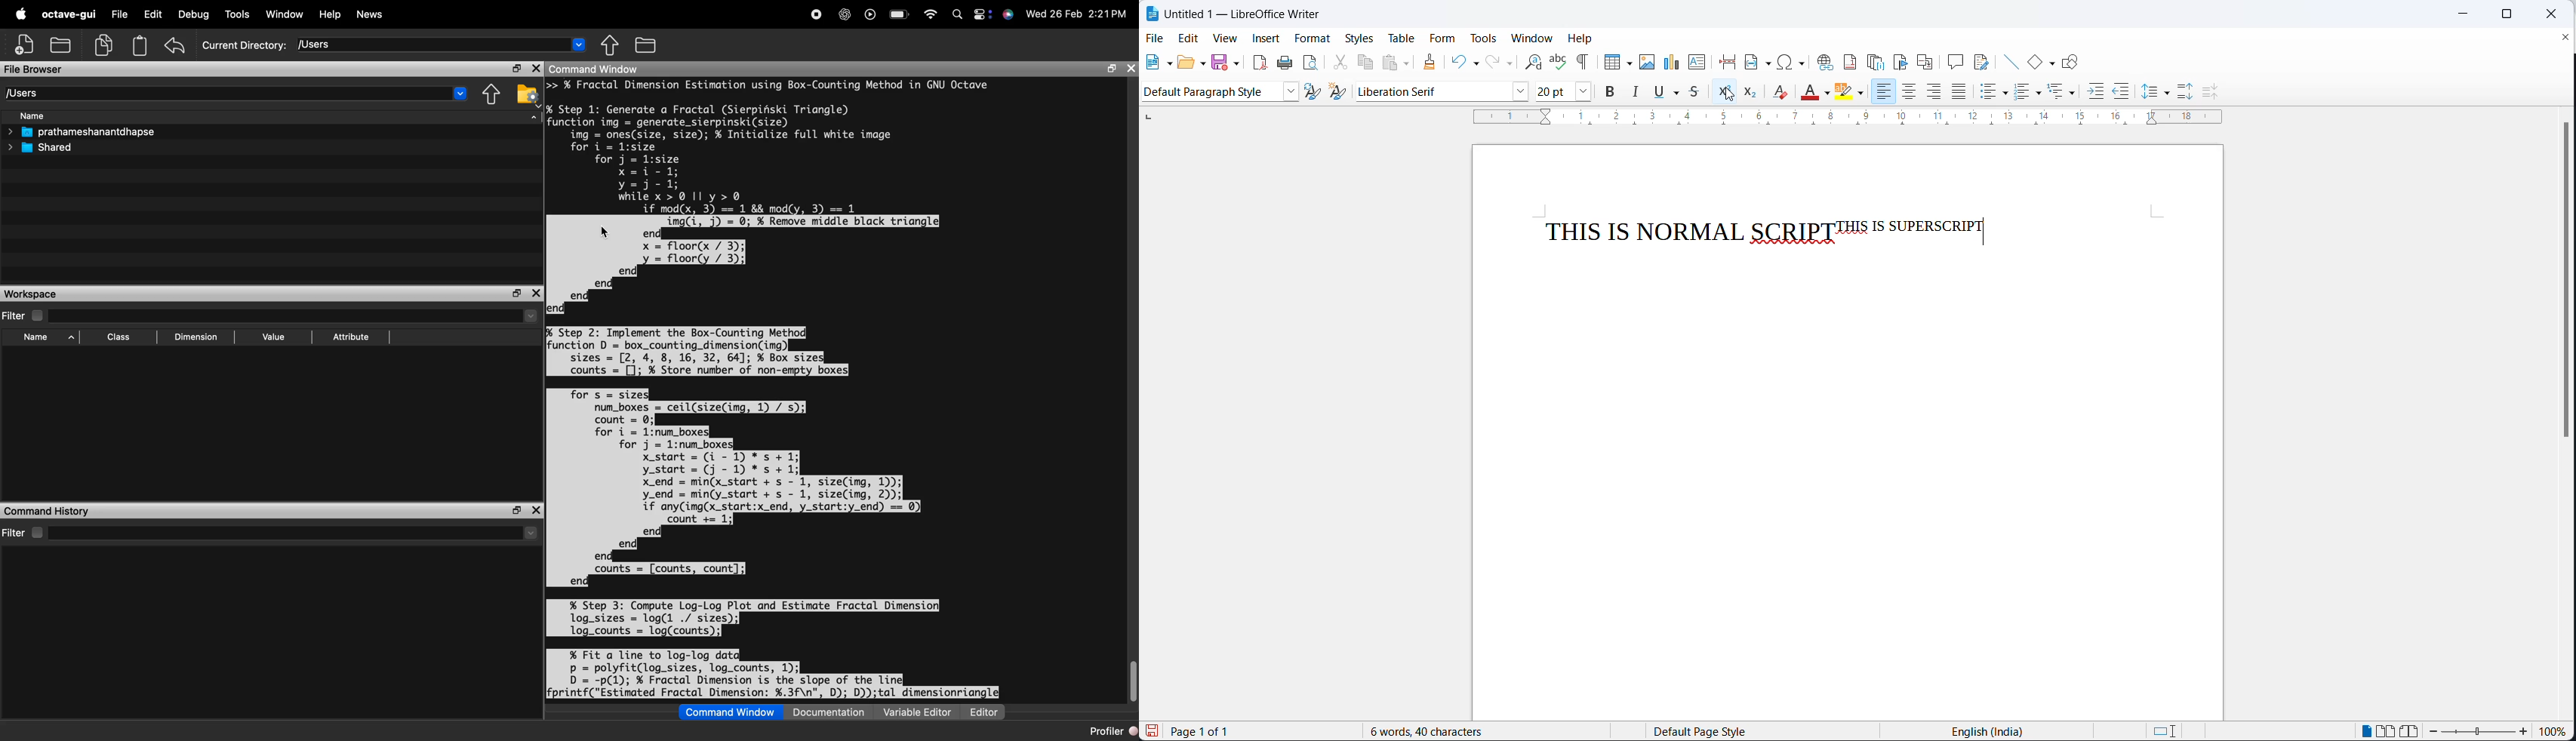  I want to click on Save, so click(1150, 731).